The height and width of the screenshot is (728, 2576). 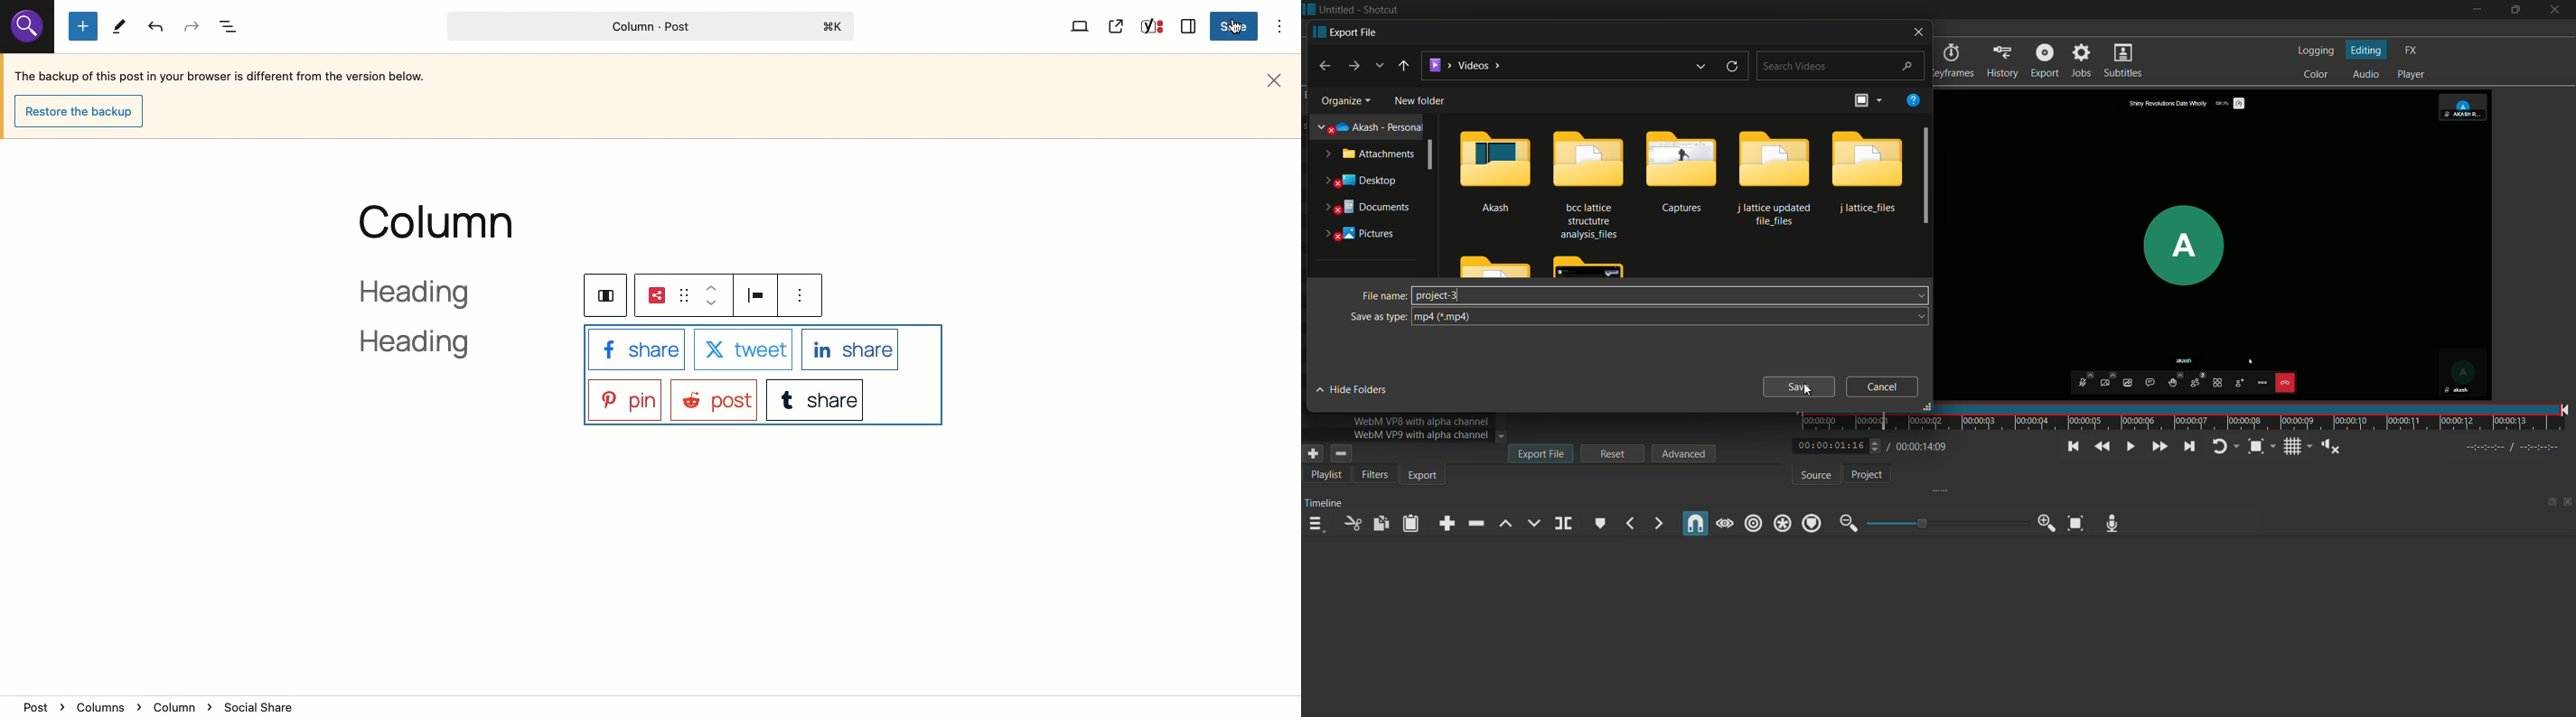 I want to click on Tumblr, so click(x=817, y=398).